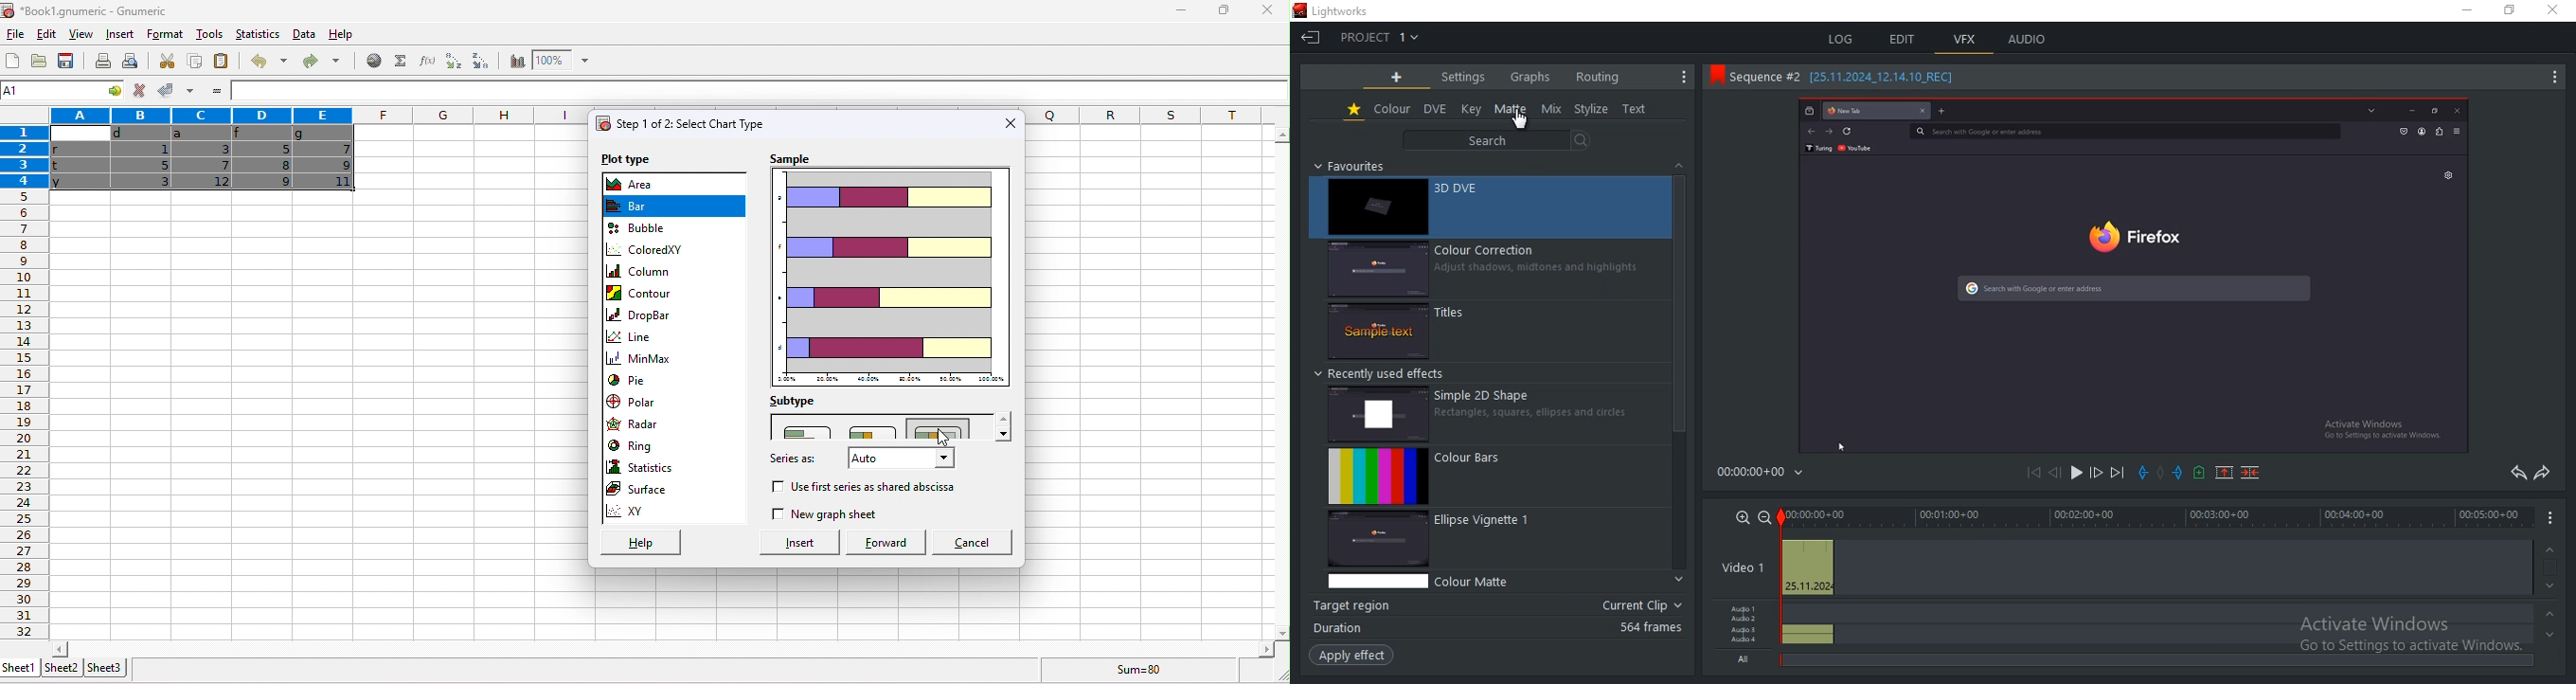  Describe the element at coordinates (2555, 517) in the screenshot. I see `options` at that location.